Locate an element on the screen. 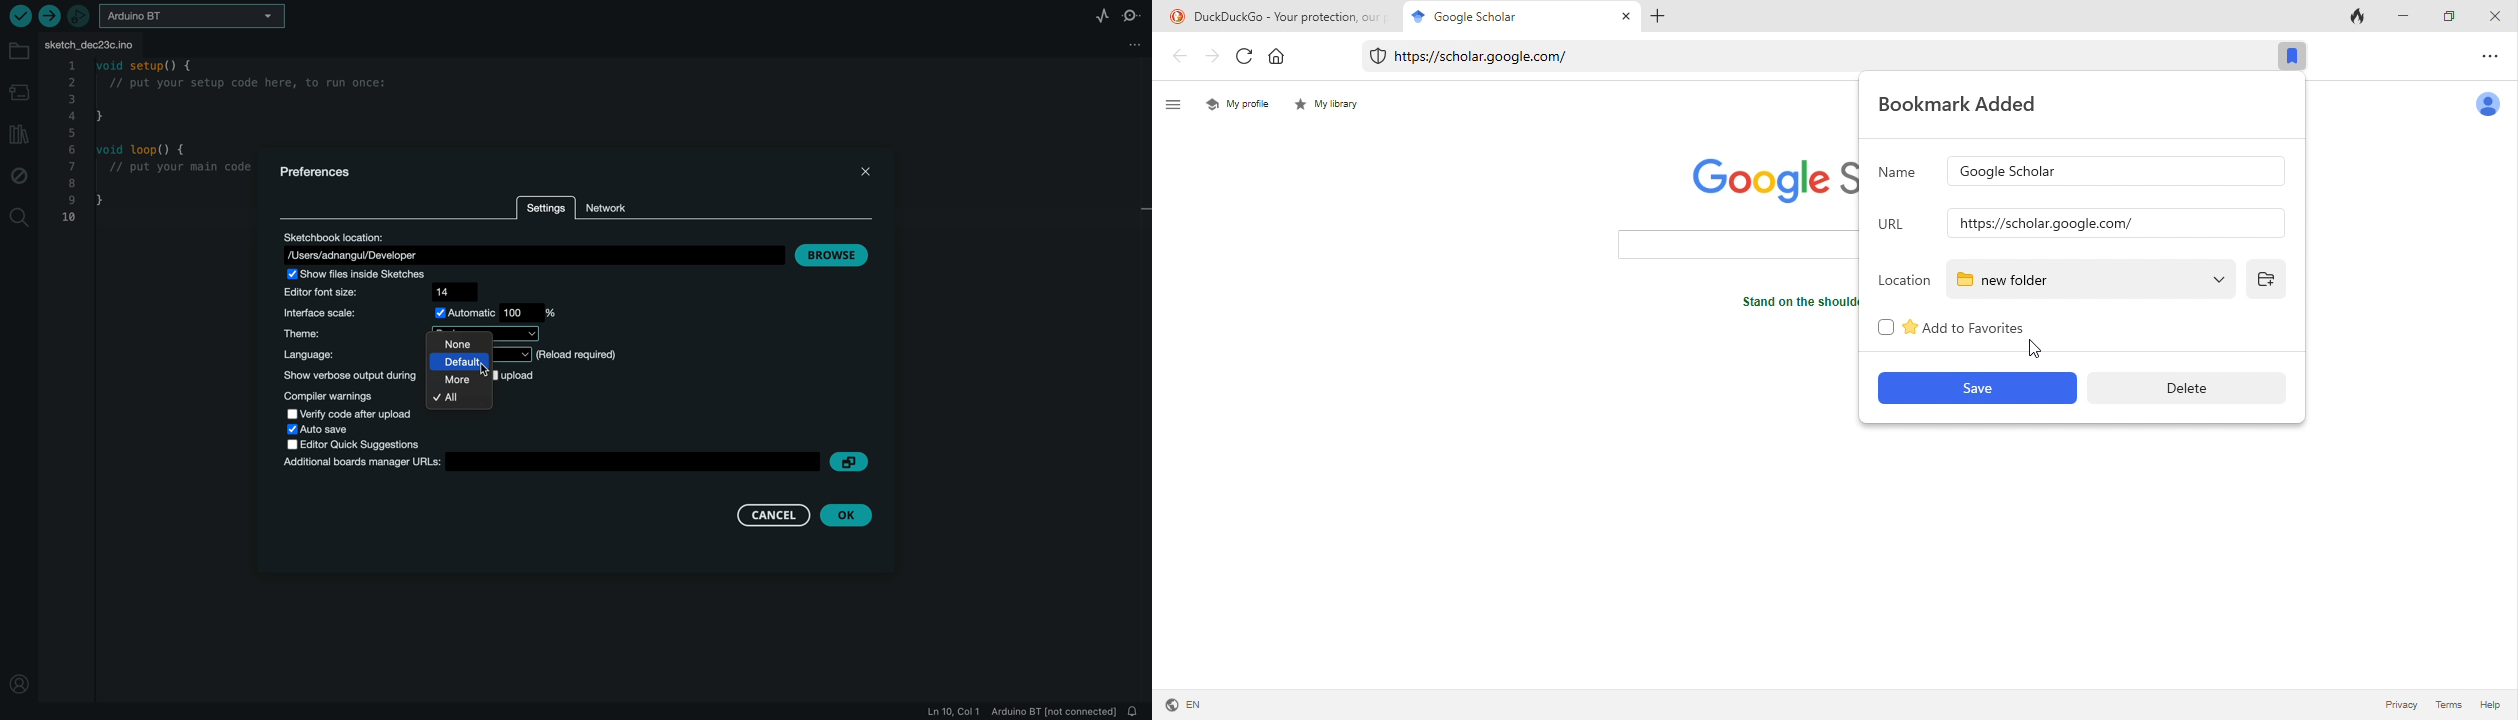  theme is located at coordinates (412, 334).